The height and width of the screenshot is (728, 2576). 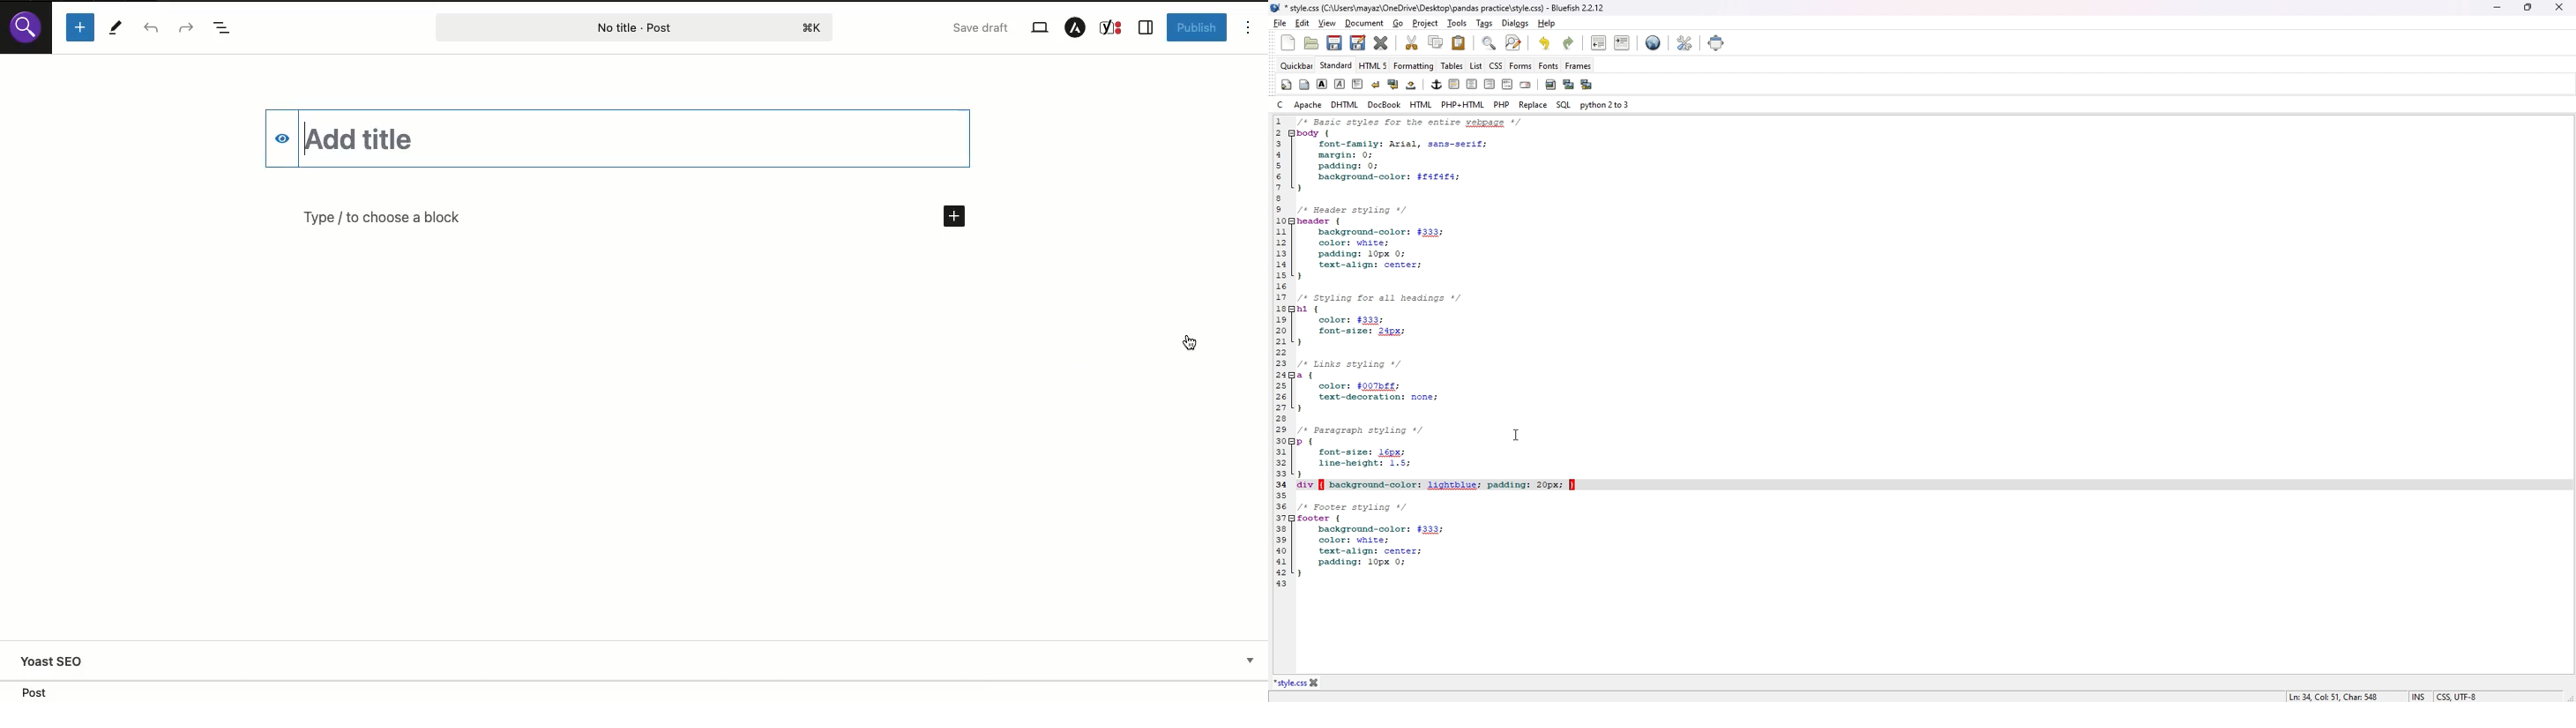 What do you see at coordinates (1463, 104) in the screenshot?
I see `php+html` at bounding box center [1463, 104].